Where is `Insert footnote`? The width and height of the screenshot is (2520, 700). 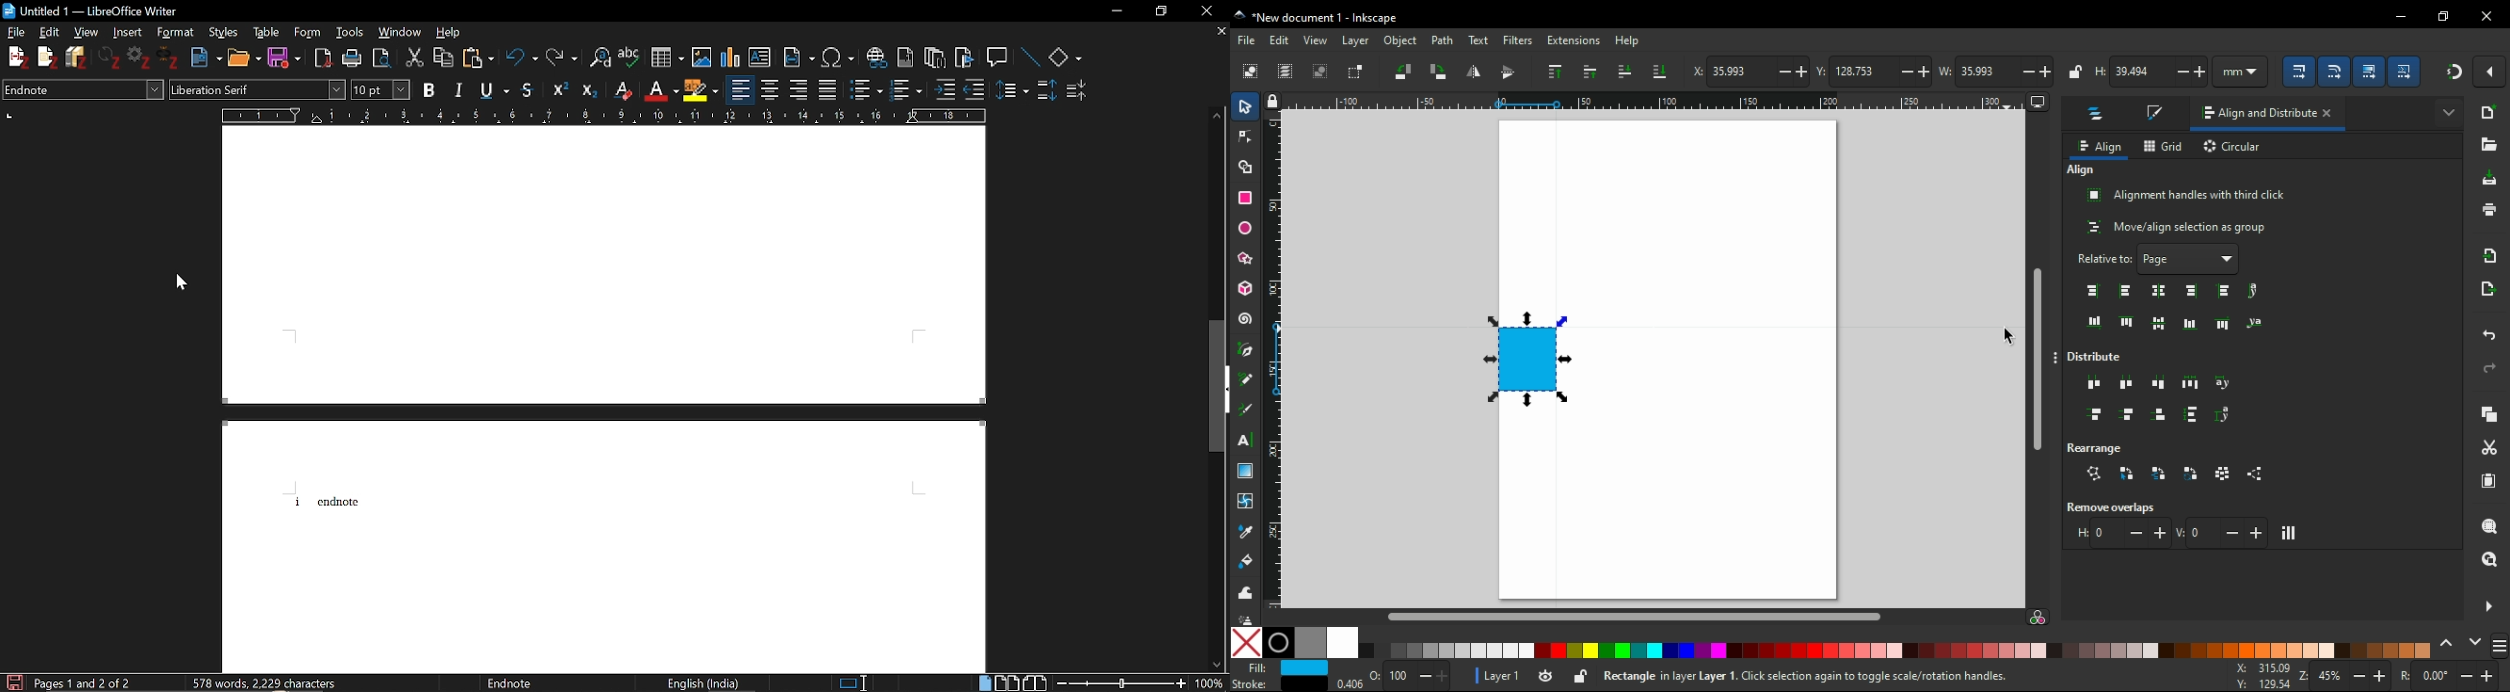
Insert footnote is located at coordinates (906, 60).